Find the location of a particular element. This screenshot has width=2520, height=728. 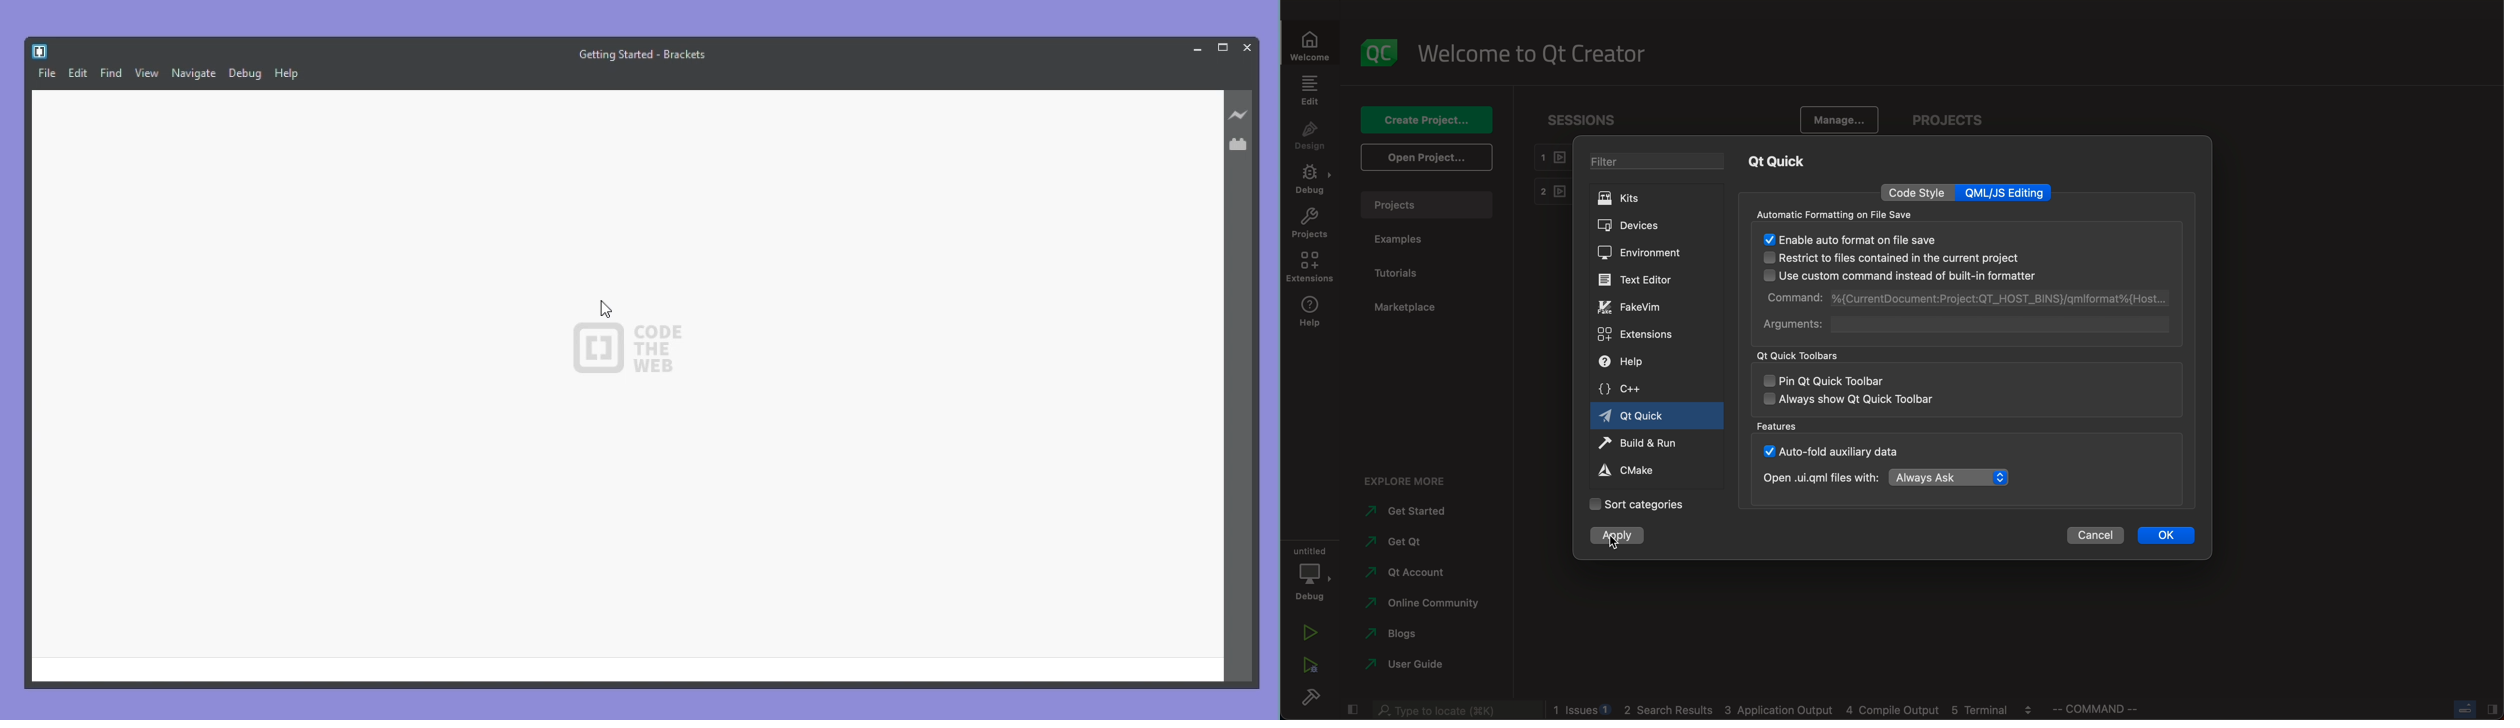

Brackets logo is located at coordinates (39, 49).